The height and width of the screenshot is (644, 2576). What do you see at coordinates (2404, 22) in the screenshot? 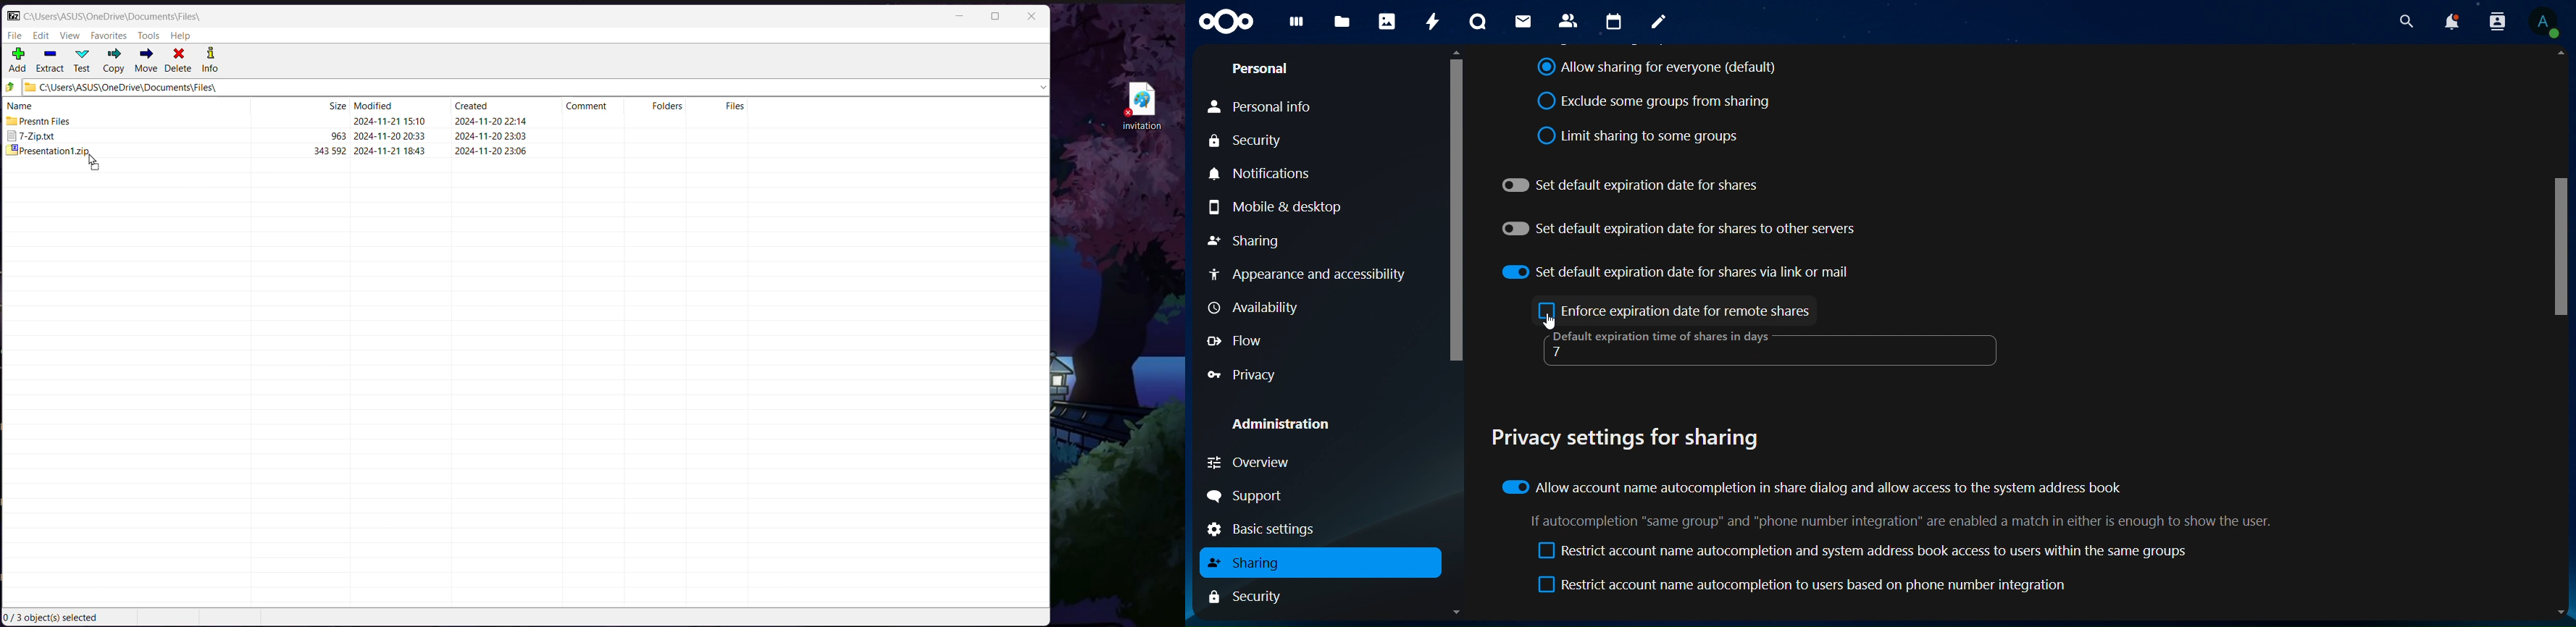
I see `search` at bounding box center [2404, 22].